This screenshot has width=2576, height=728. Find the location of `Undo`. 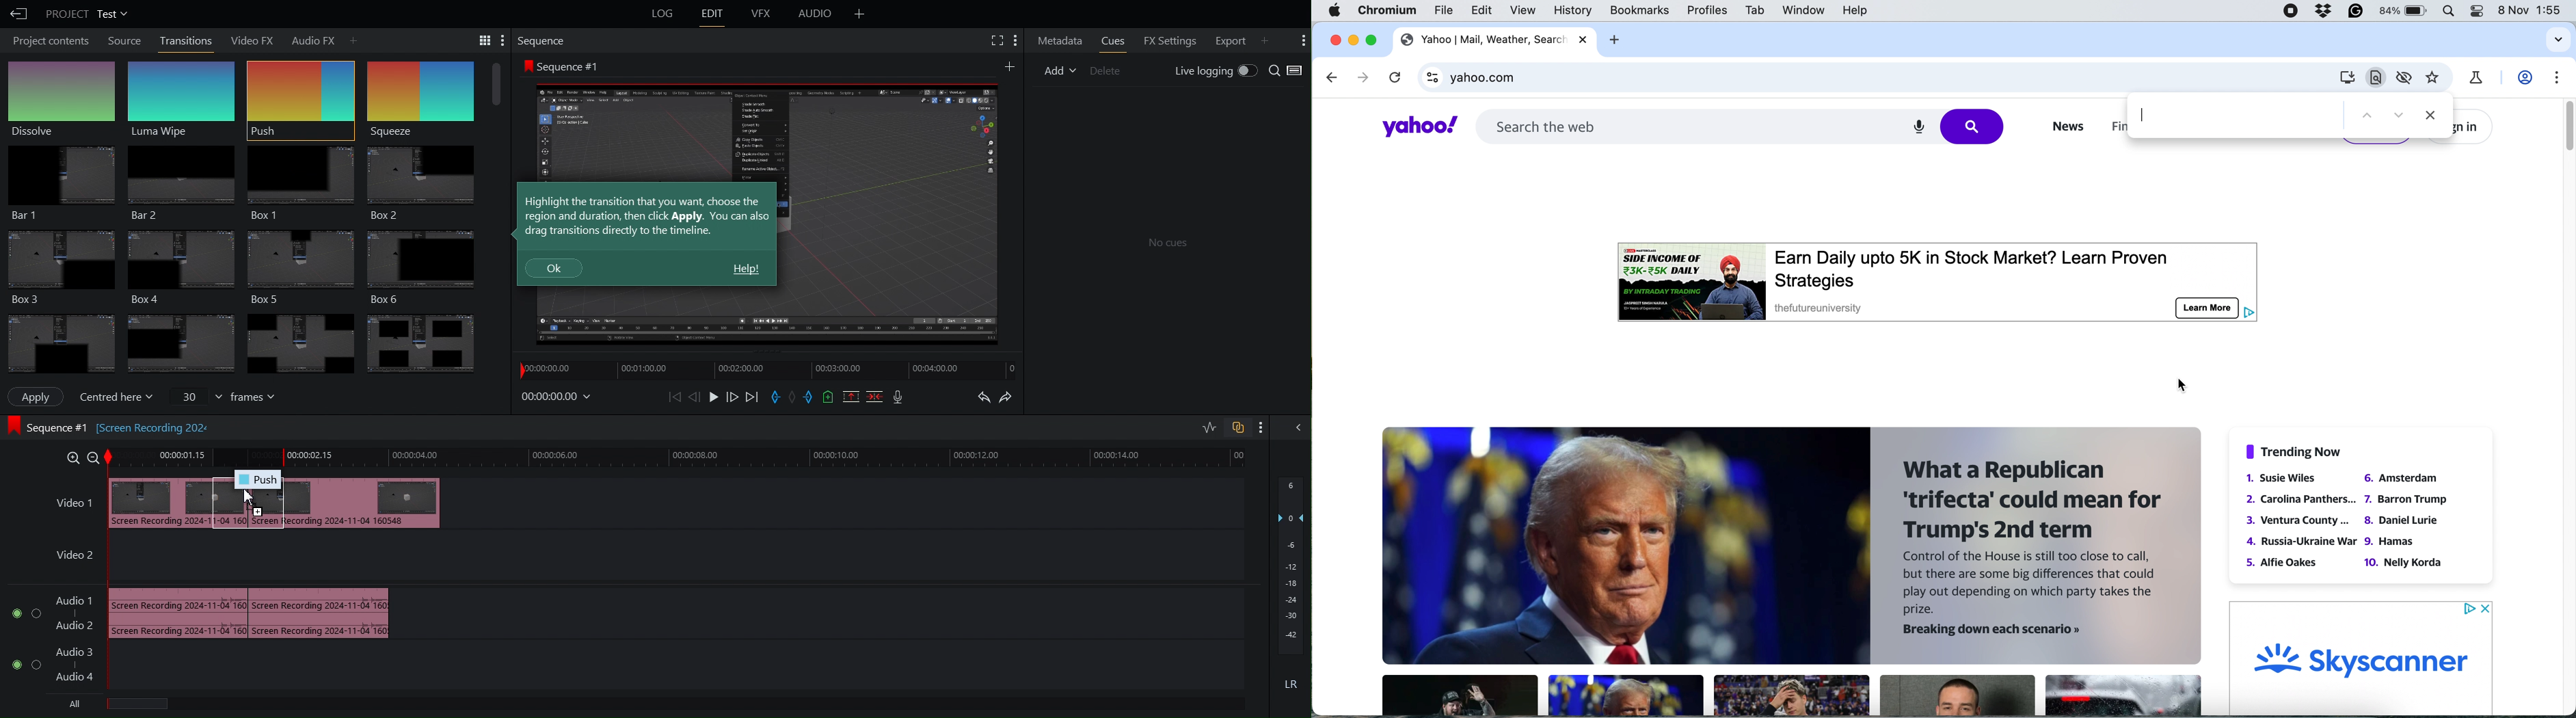

Undo is located at coordinates (981, 399).